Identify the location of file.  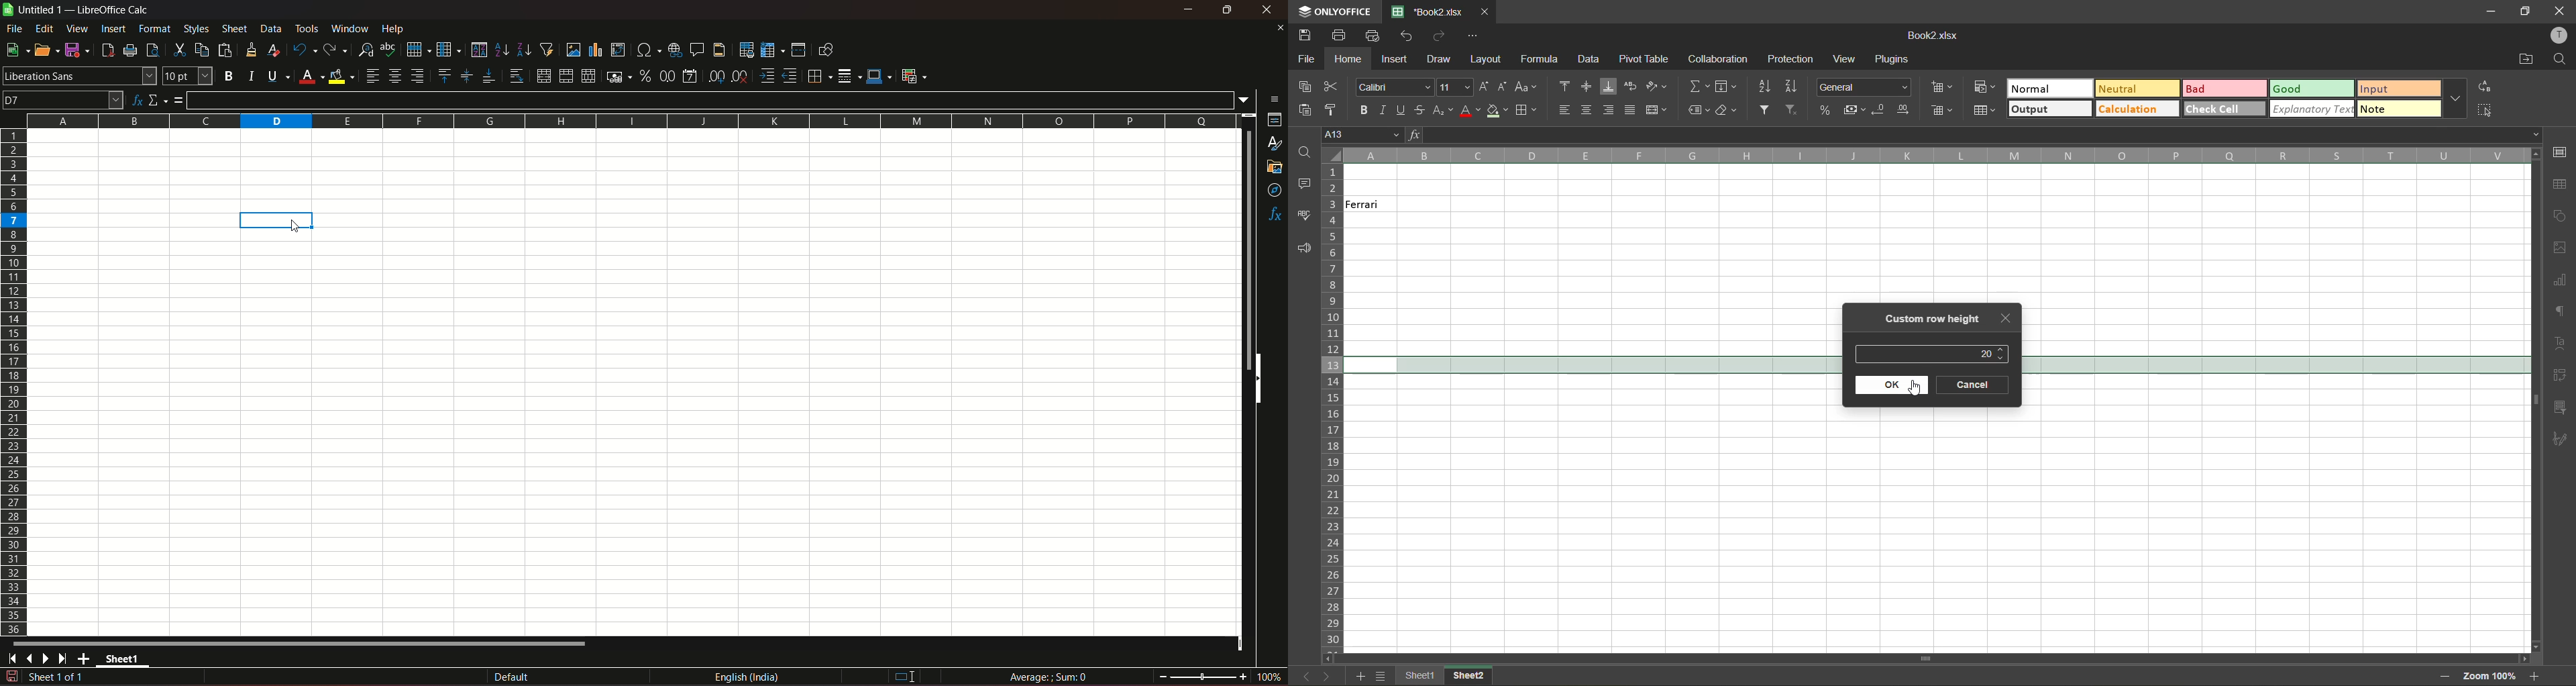
(15, 28).